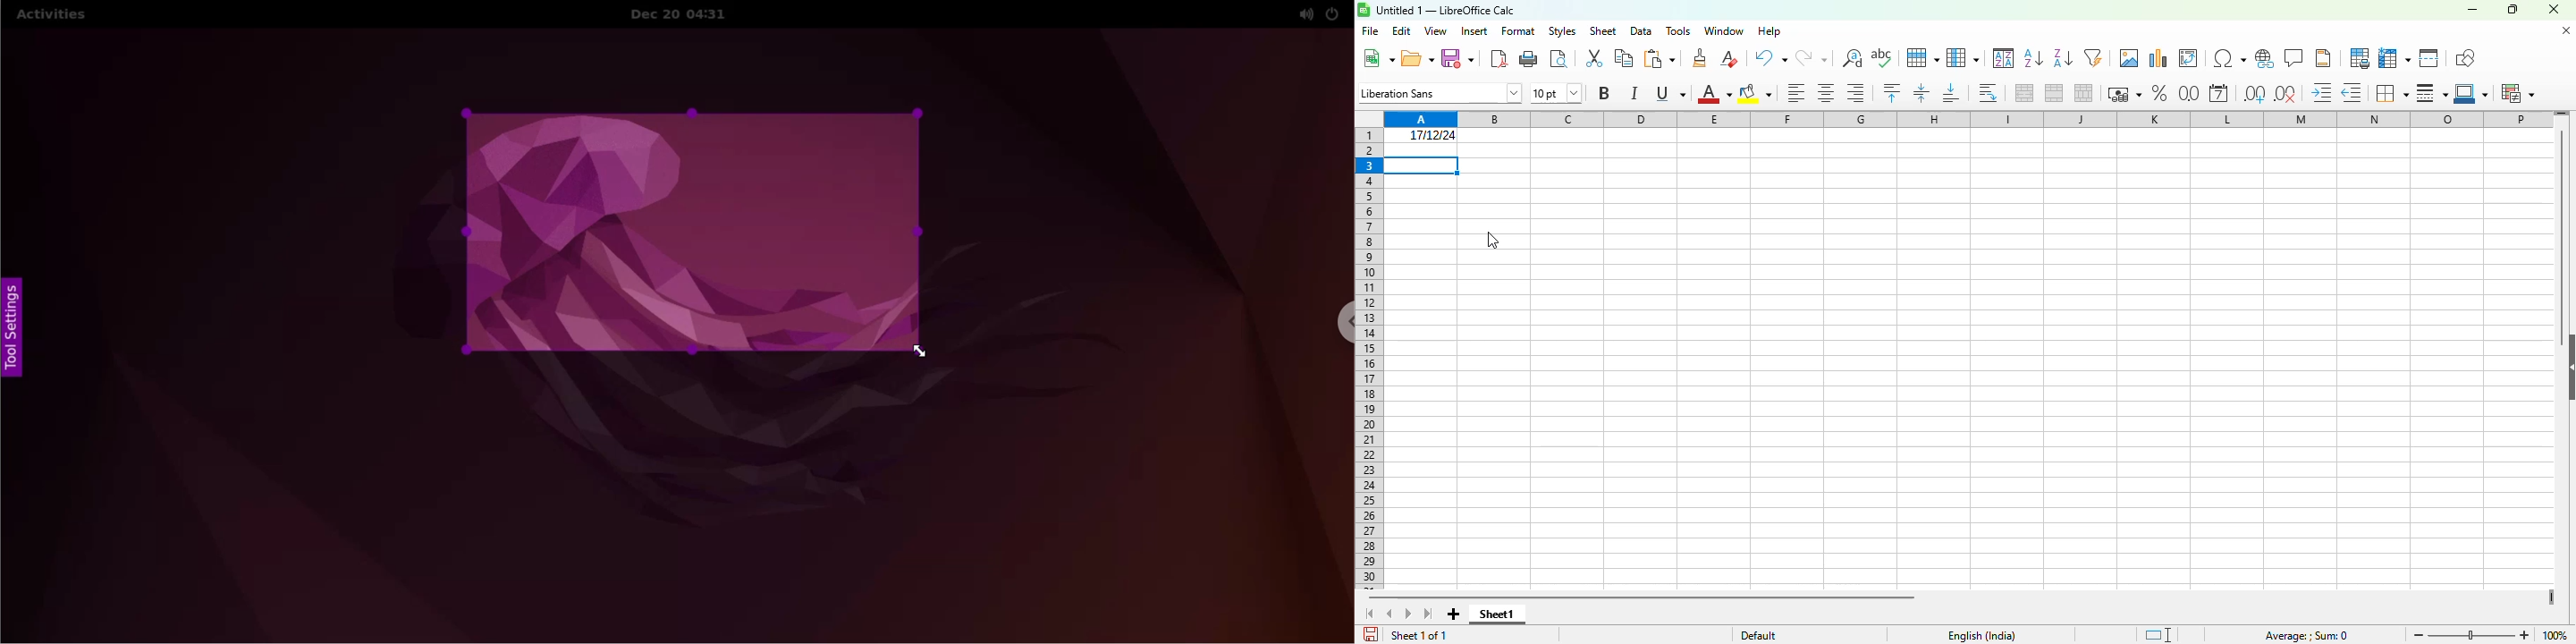  Describe the element at coordinates (1725, 30) in the screenshot. I see `window` at that location.